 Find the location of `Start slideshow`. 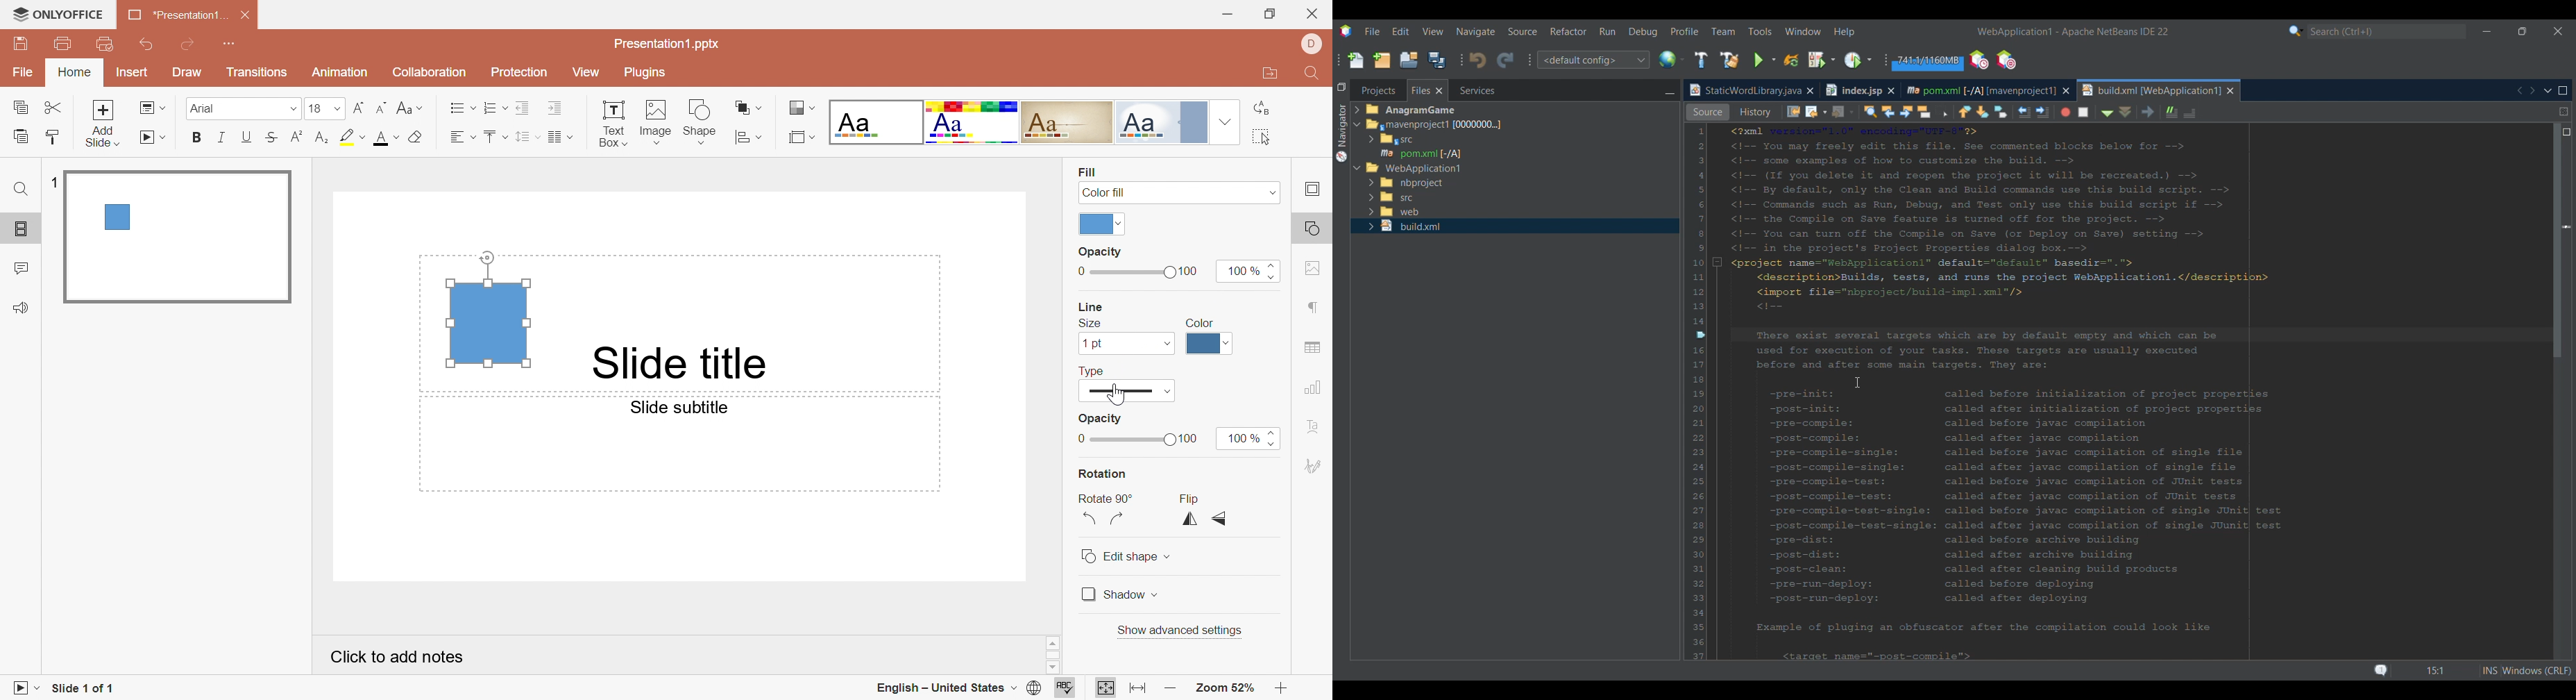

Start slideshow is located at coordinates (27, 690).